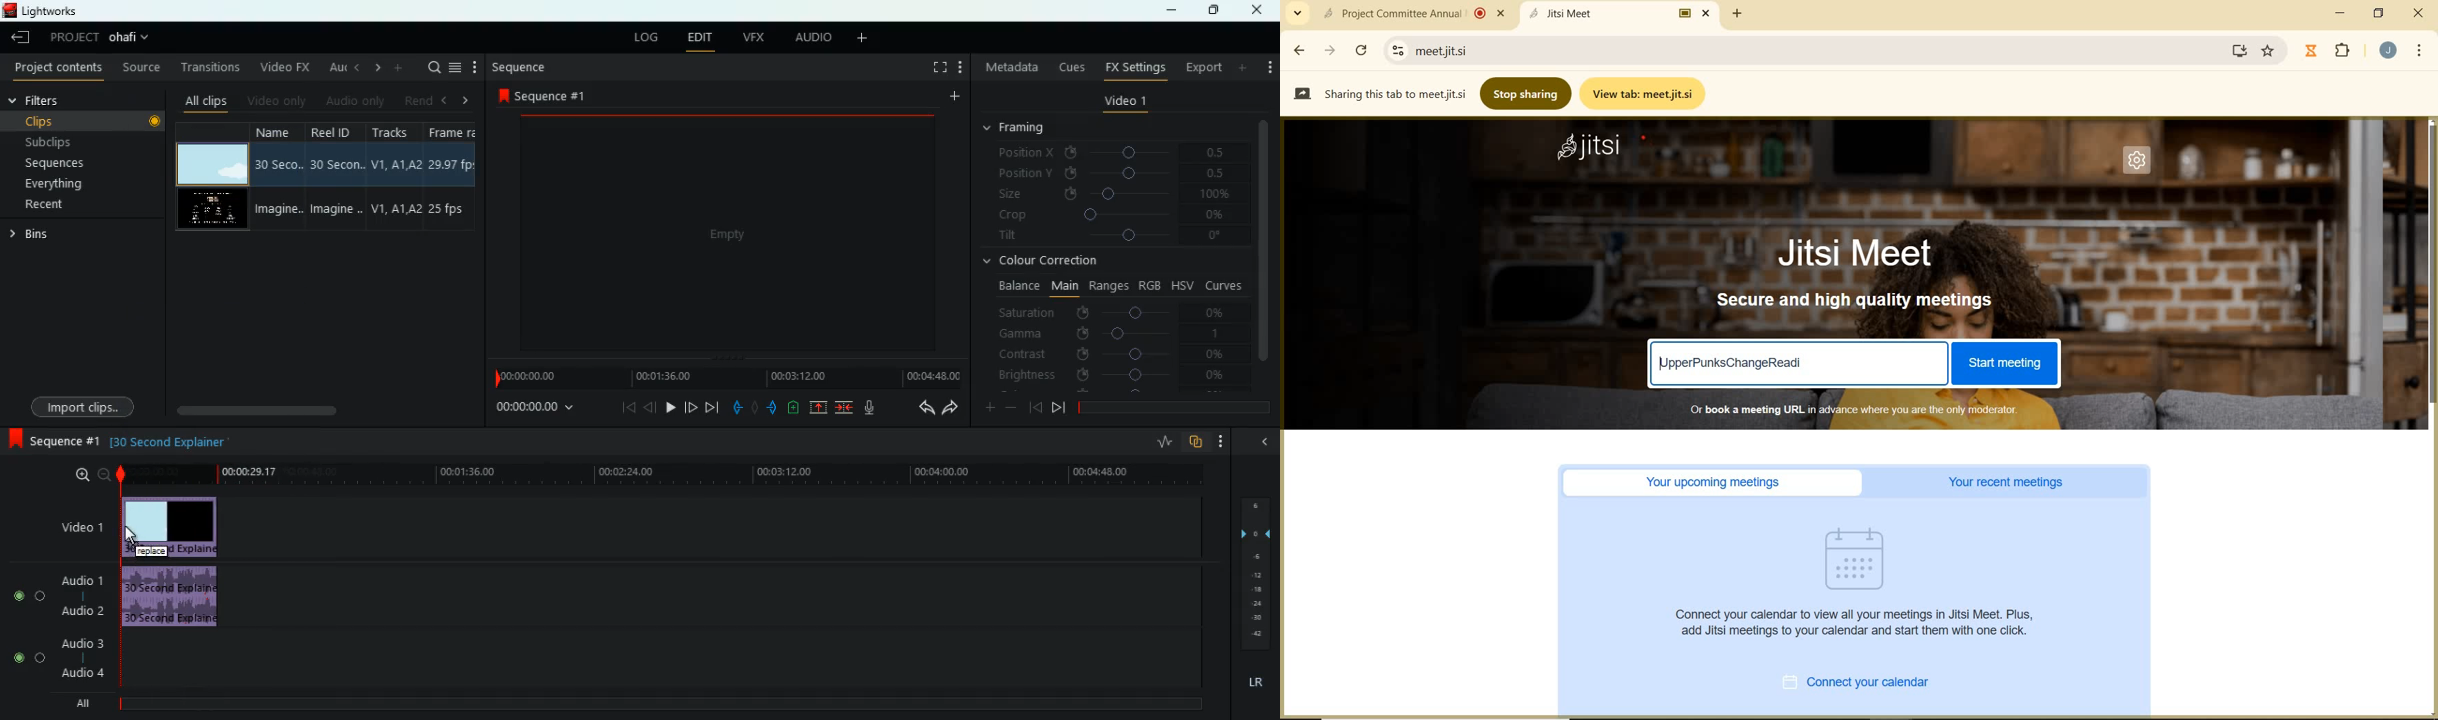  Describe the element at coordinates (1123, 335) in the screenshot. I see `gamma` at that location.